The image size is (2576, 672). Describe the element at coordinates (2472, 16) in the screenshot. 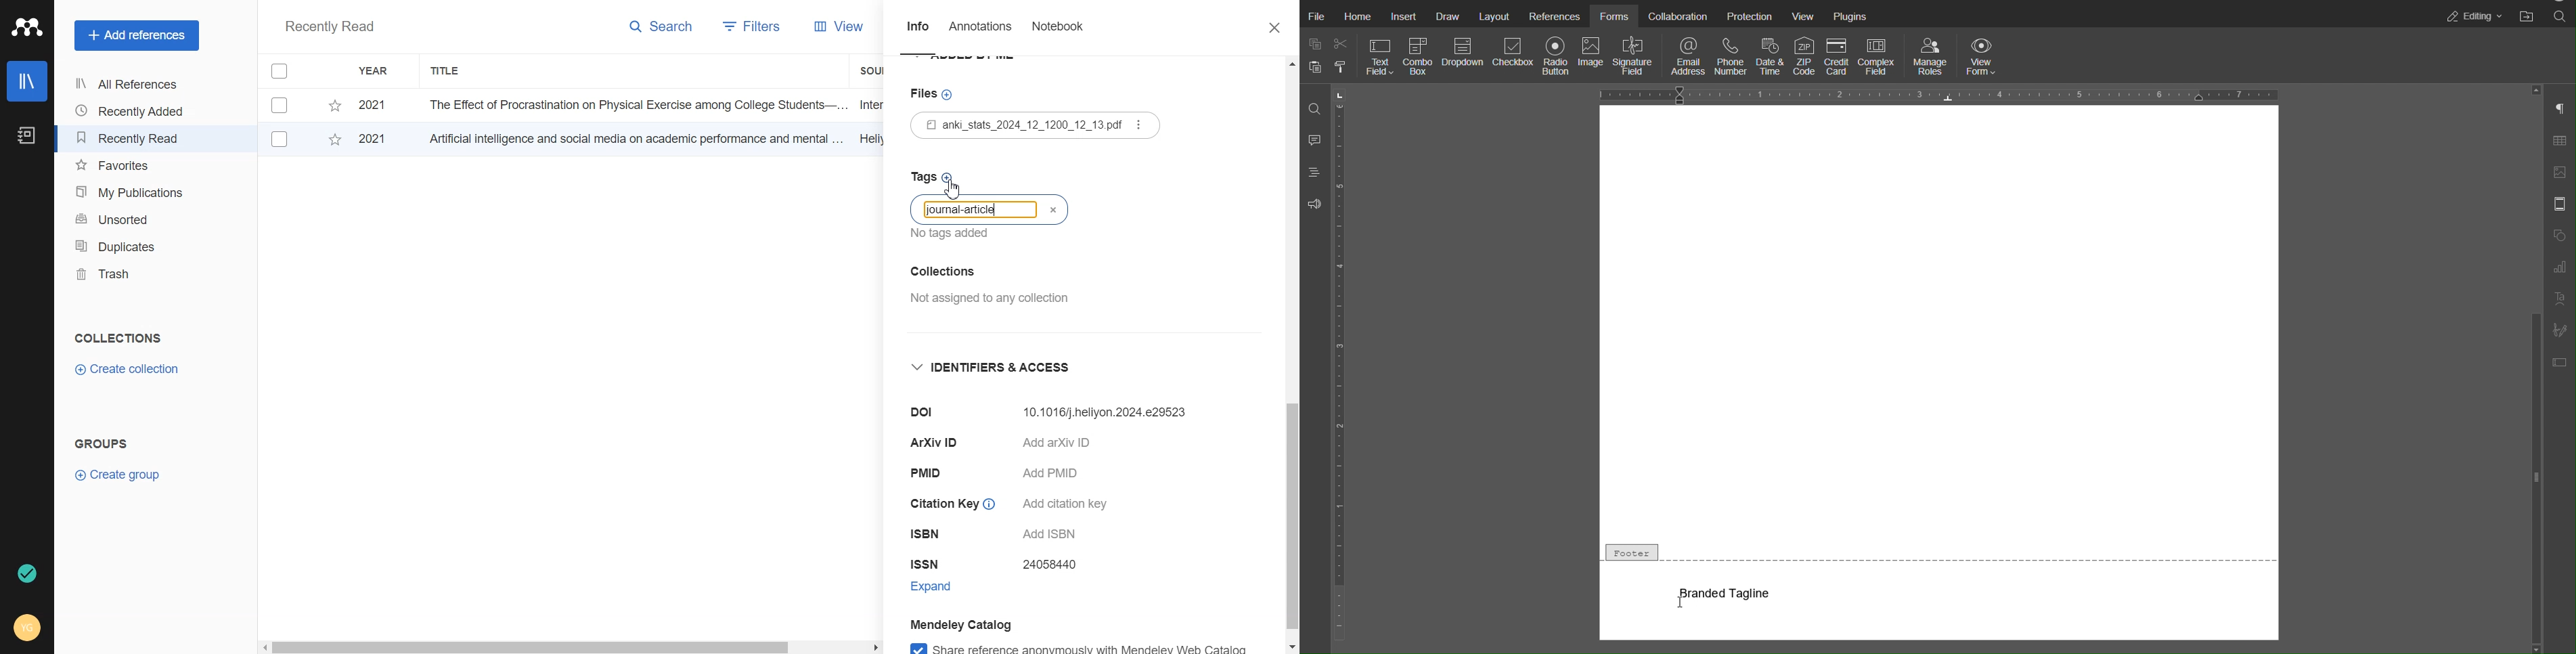

I see `Editing` at that location.